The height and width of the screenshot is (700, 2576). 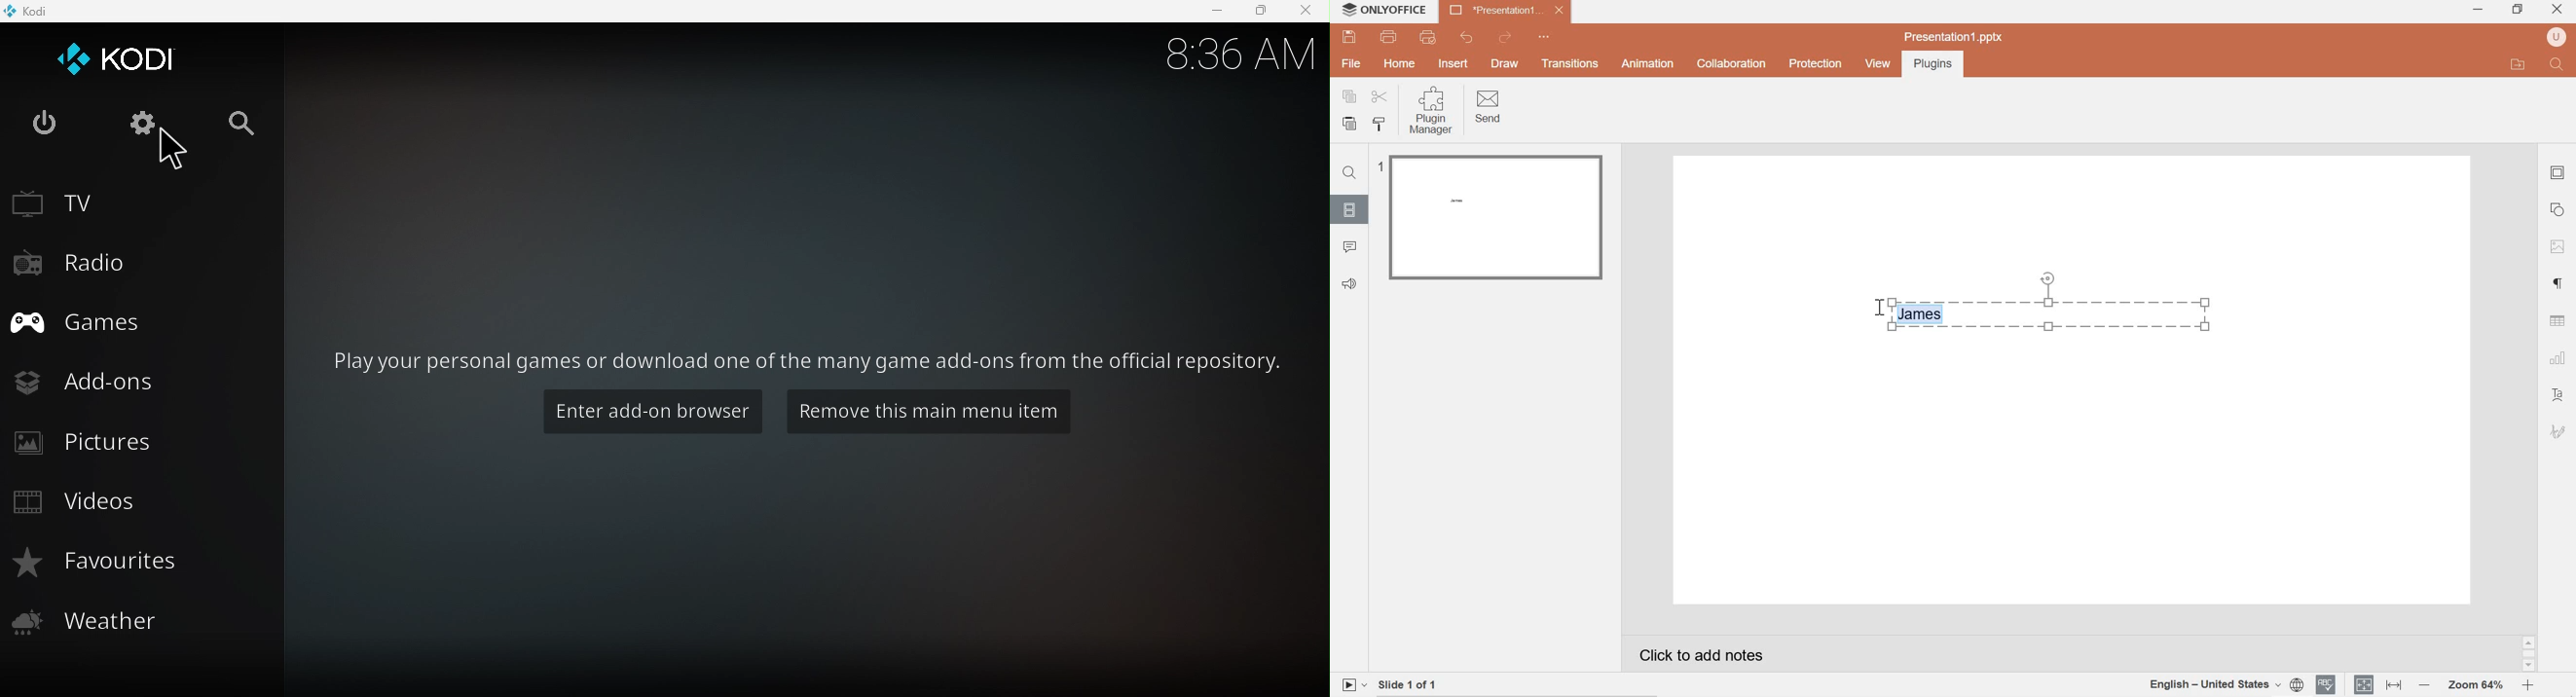 What do you see at coordinates (2527, 685) in the screenshot?
I see `zoom in` at bounding box center [2527, 685].